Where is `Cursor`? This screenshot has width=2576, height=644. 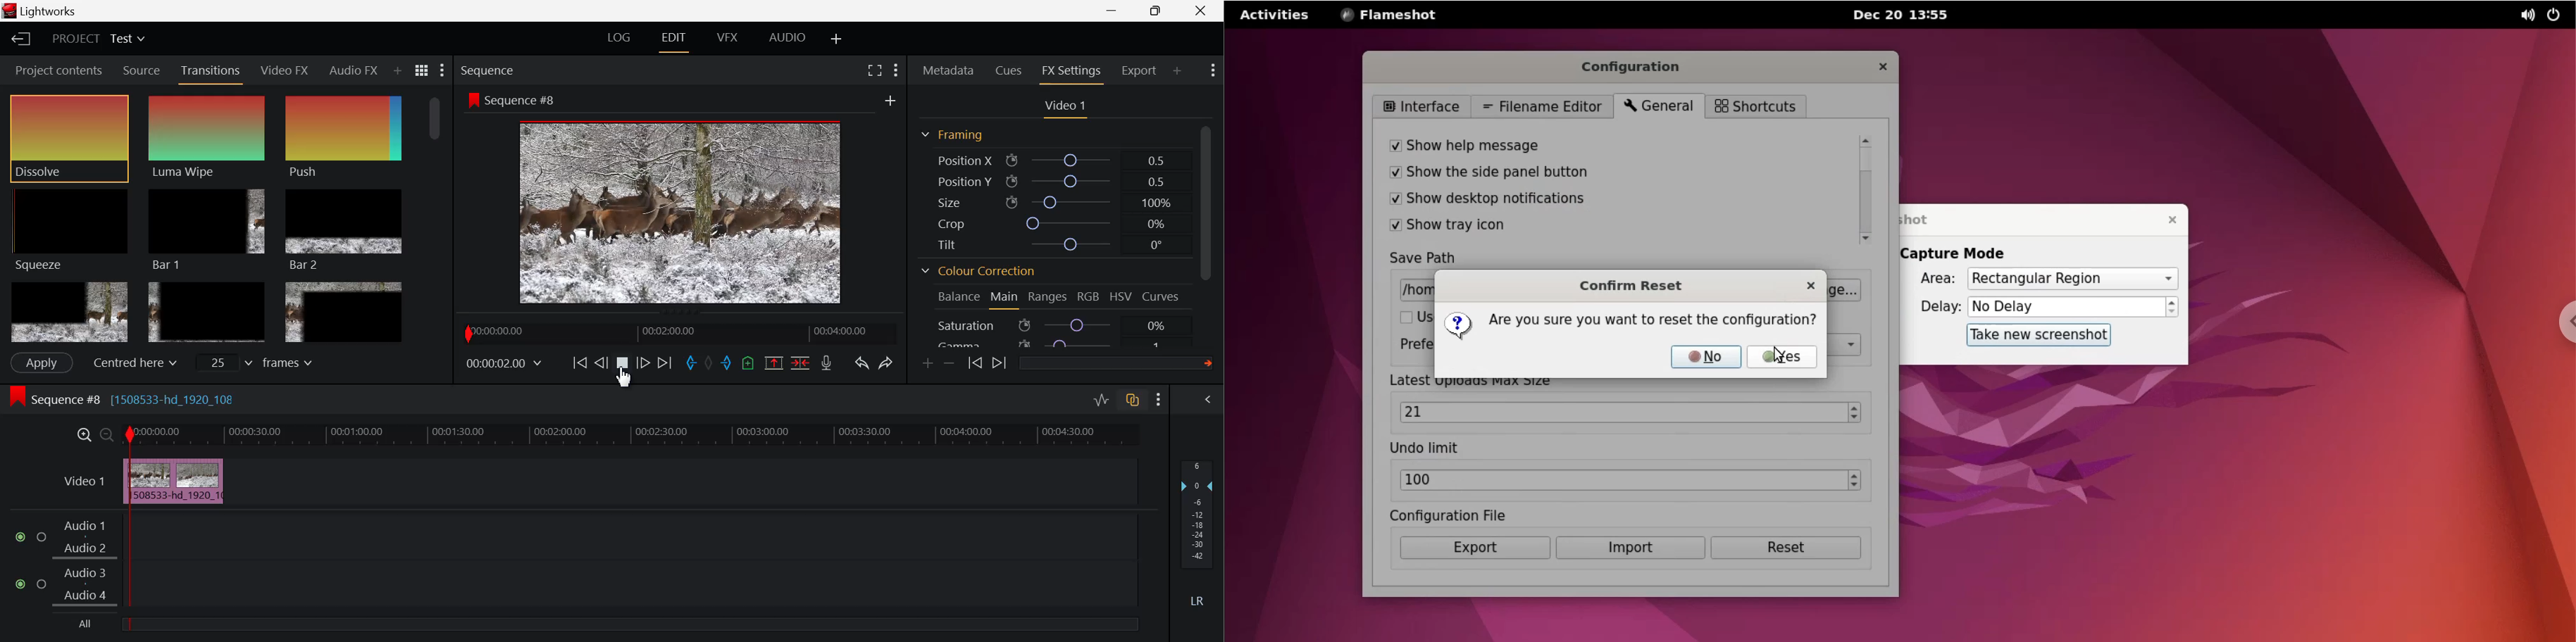
Cursor is located at coordinates (630, 382).